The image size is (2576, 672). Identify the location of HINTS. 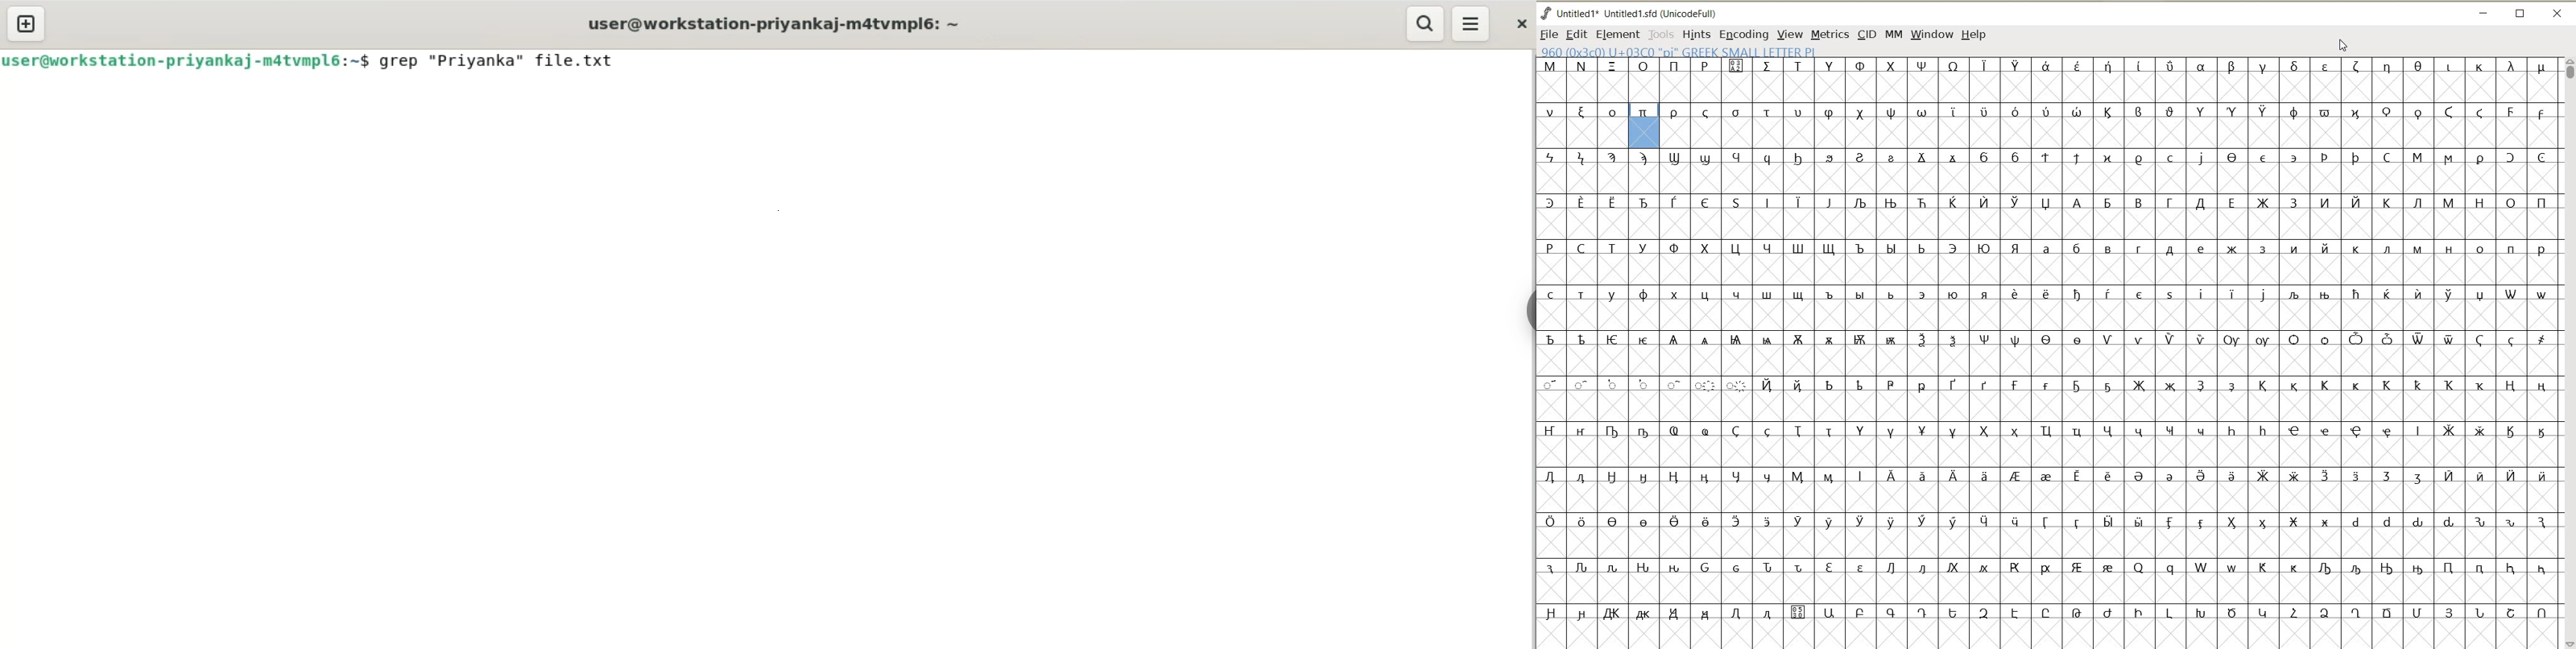
(1695, 35).